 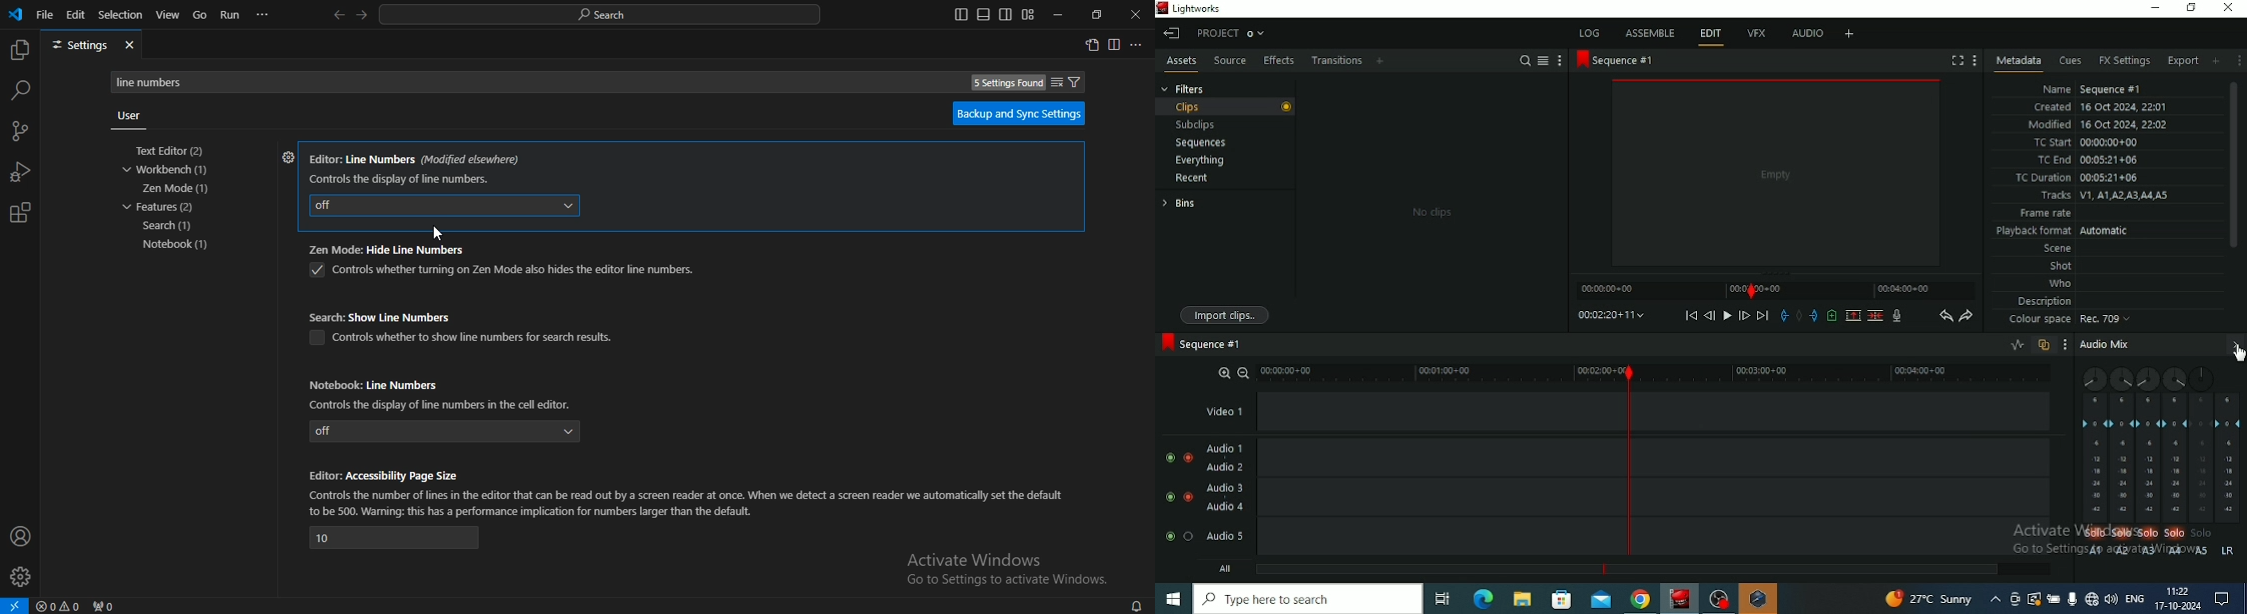 What do you see at coordinates (1610, 315) in the screenshot?
I see `Timecodes and reels` at bounding box center [1610, 315].